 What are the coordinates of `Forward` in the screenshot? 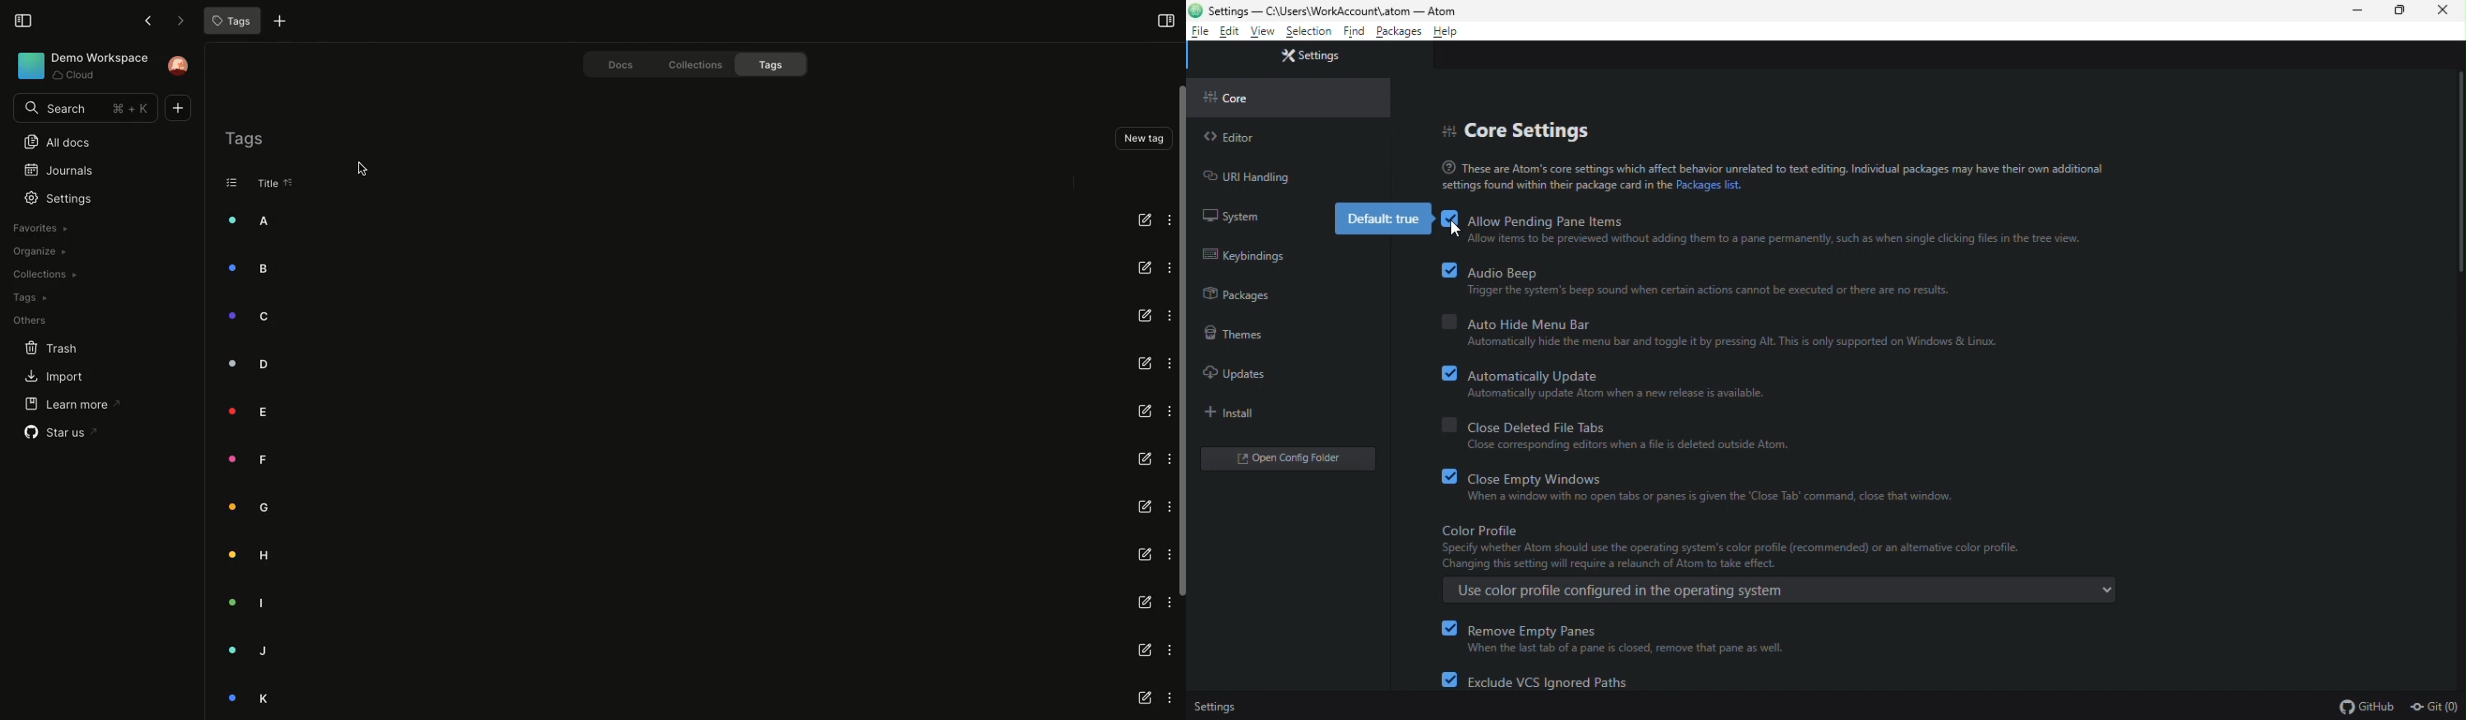 It's located at (175, 21).